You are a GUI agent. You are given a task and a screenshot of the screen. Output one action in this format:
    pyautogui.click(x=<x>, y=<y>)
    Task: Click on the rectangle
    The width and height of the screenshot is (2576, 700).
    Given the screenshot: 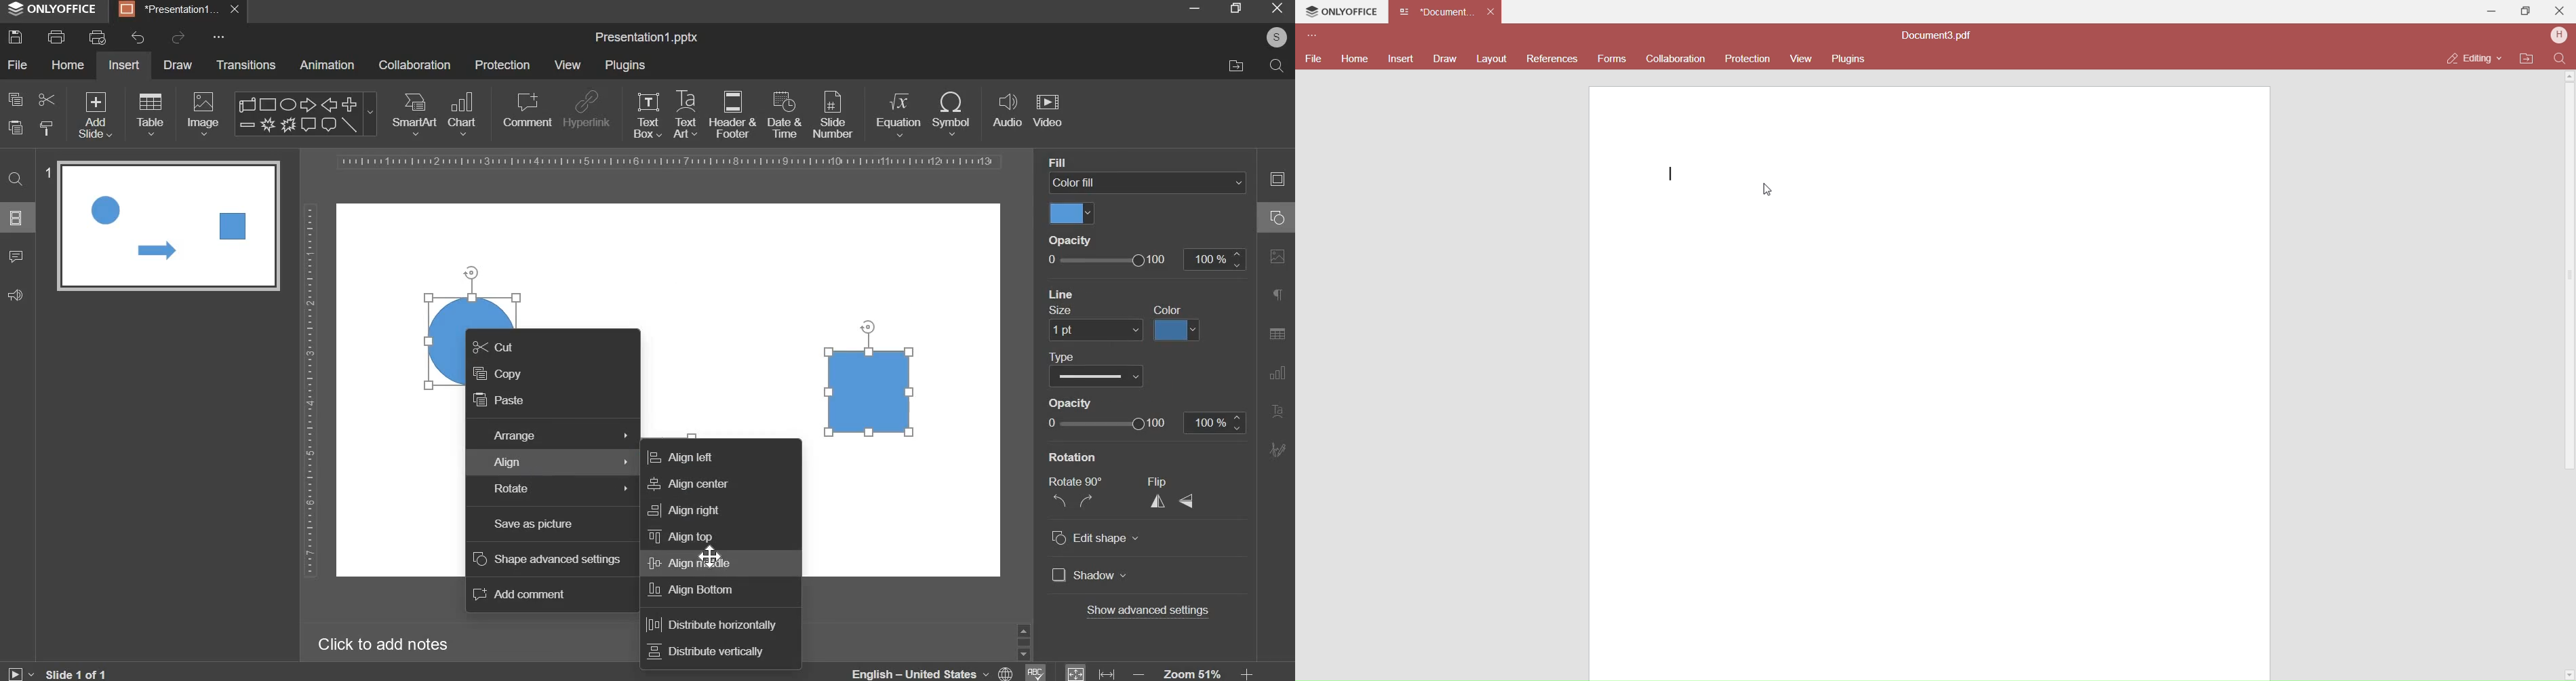 What is the action you would take?
    pyautogui.click(x=870, y=391)
    